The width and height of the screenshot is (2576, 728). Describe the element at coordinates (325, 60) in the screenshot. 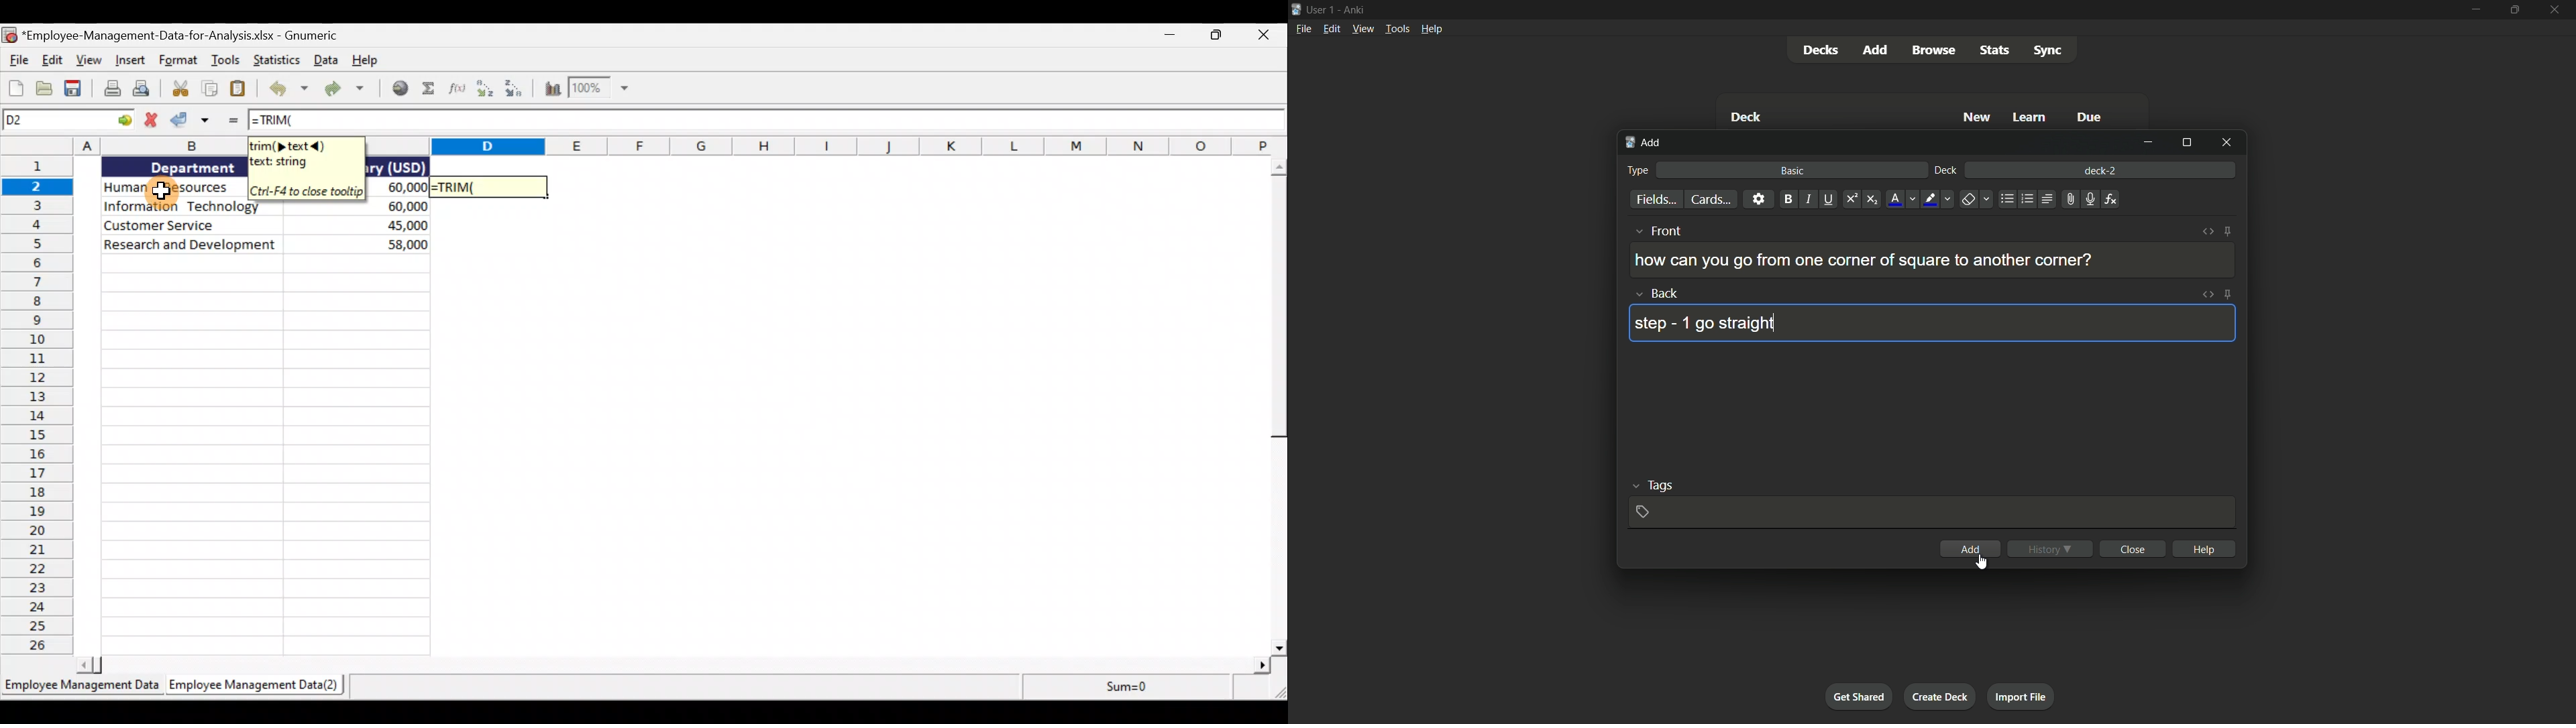

I see `Data` at that location.